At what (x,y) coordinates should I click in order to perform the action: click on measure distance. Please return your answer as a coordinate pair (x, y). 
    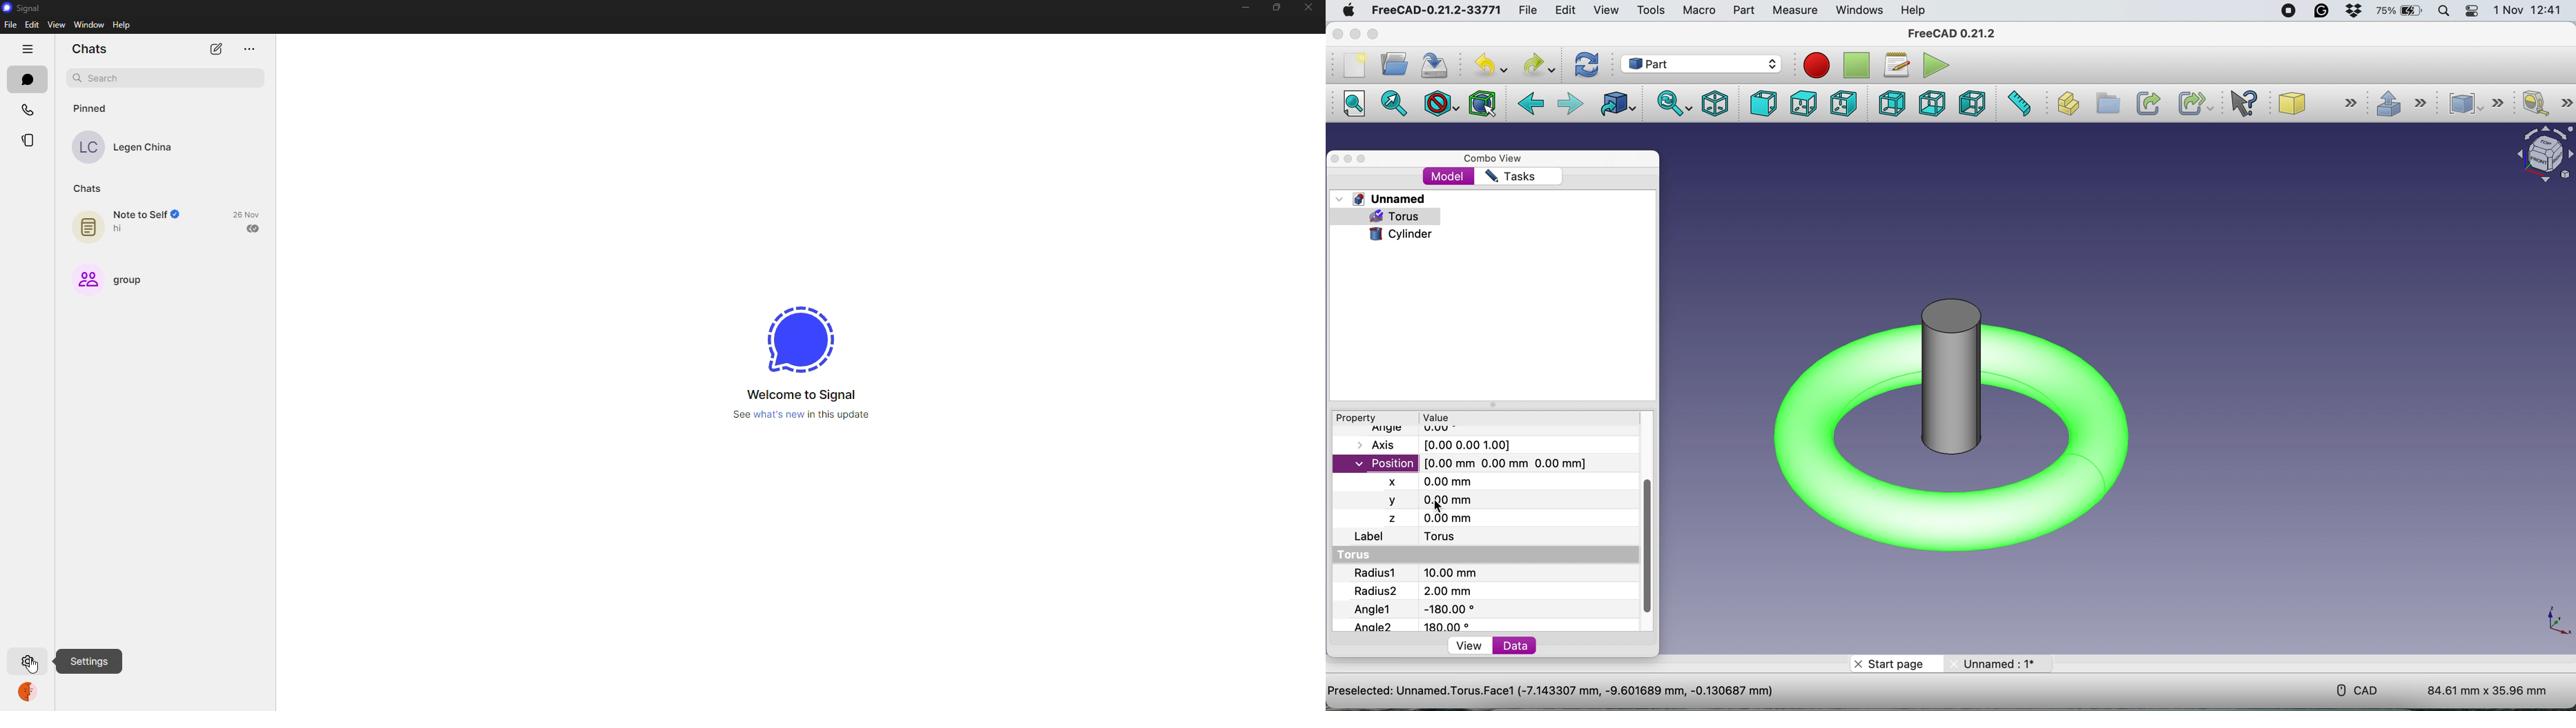
    Looking at the image, I should click on (2021, 103).